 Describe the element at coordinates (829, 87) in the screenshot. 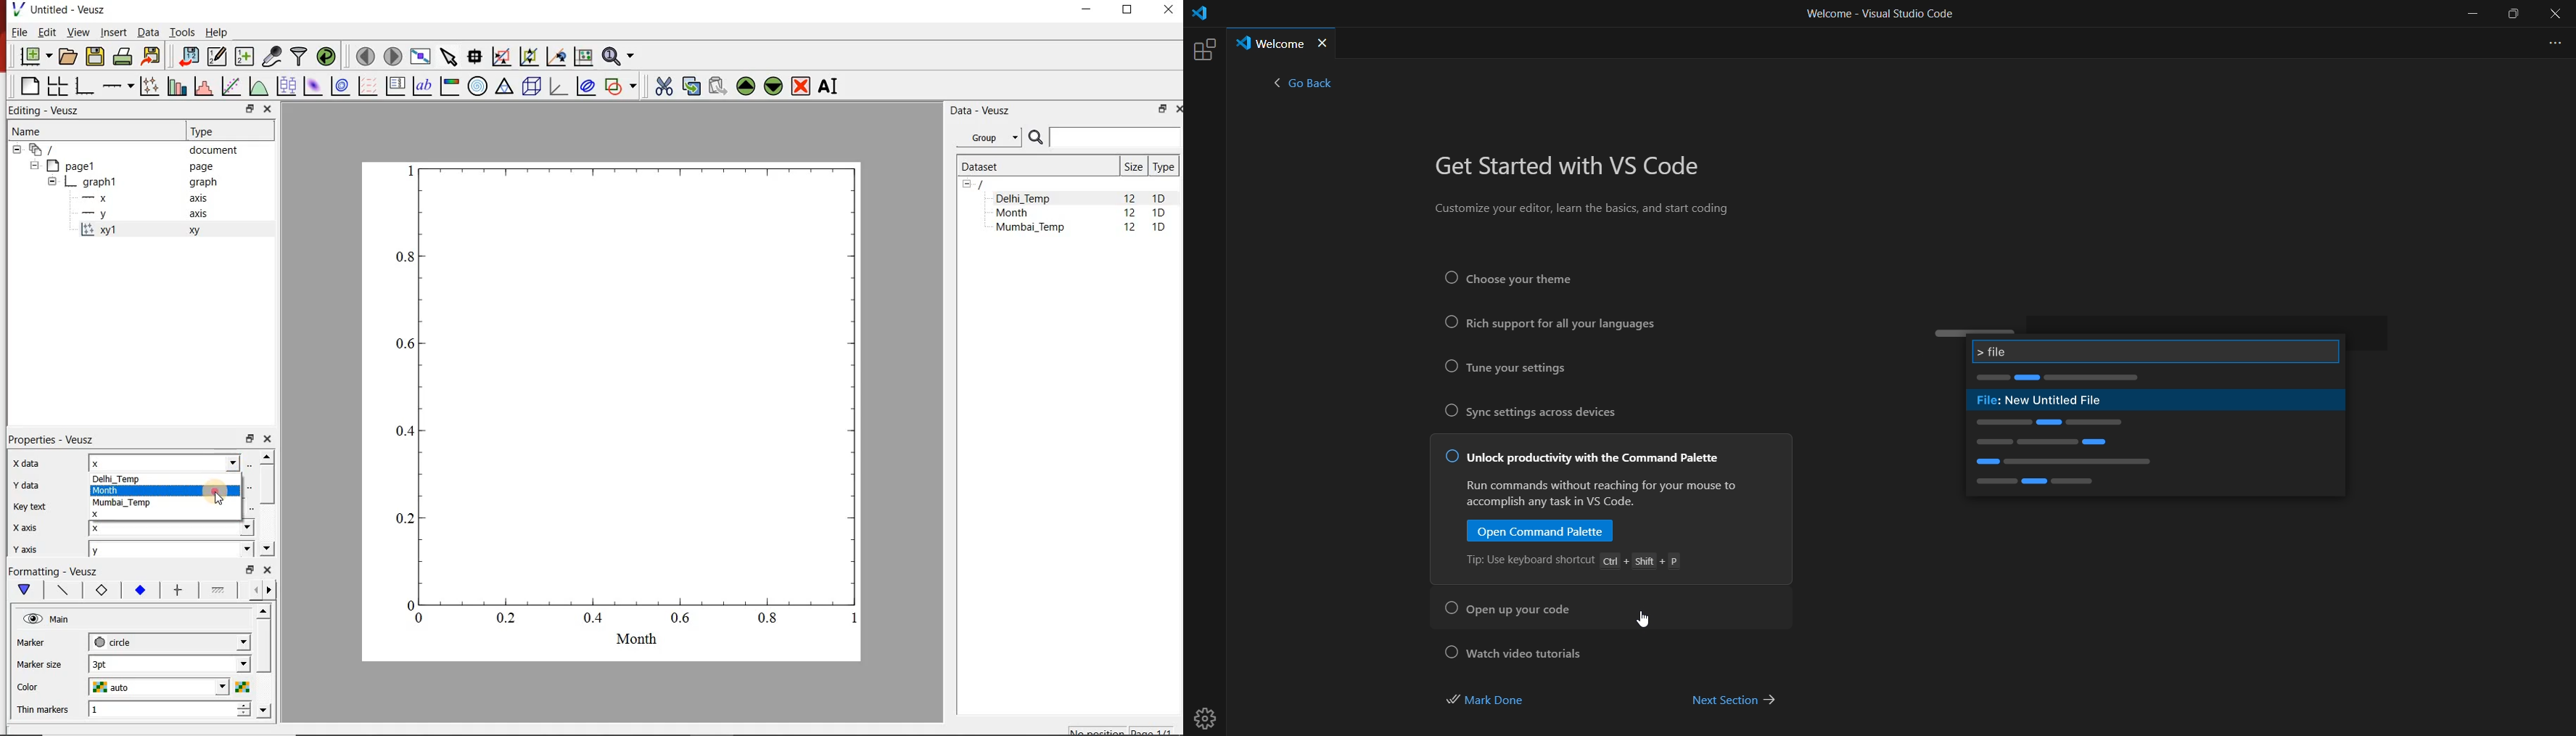

I see `renames the selected widget` at that location.